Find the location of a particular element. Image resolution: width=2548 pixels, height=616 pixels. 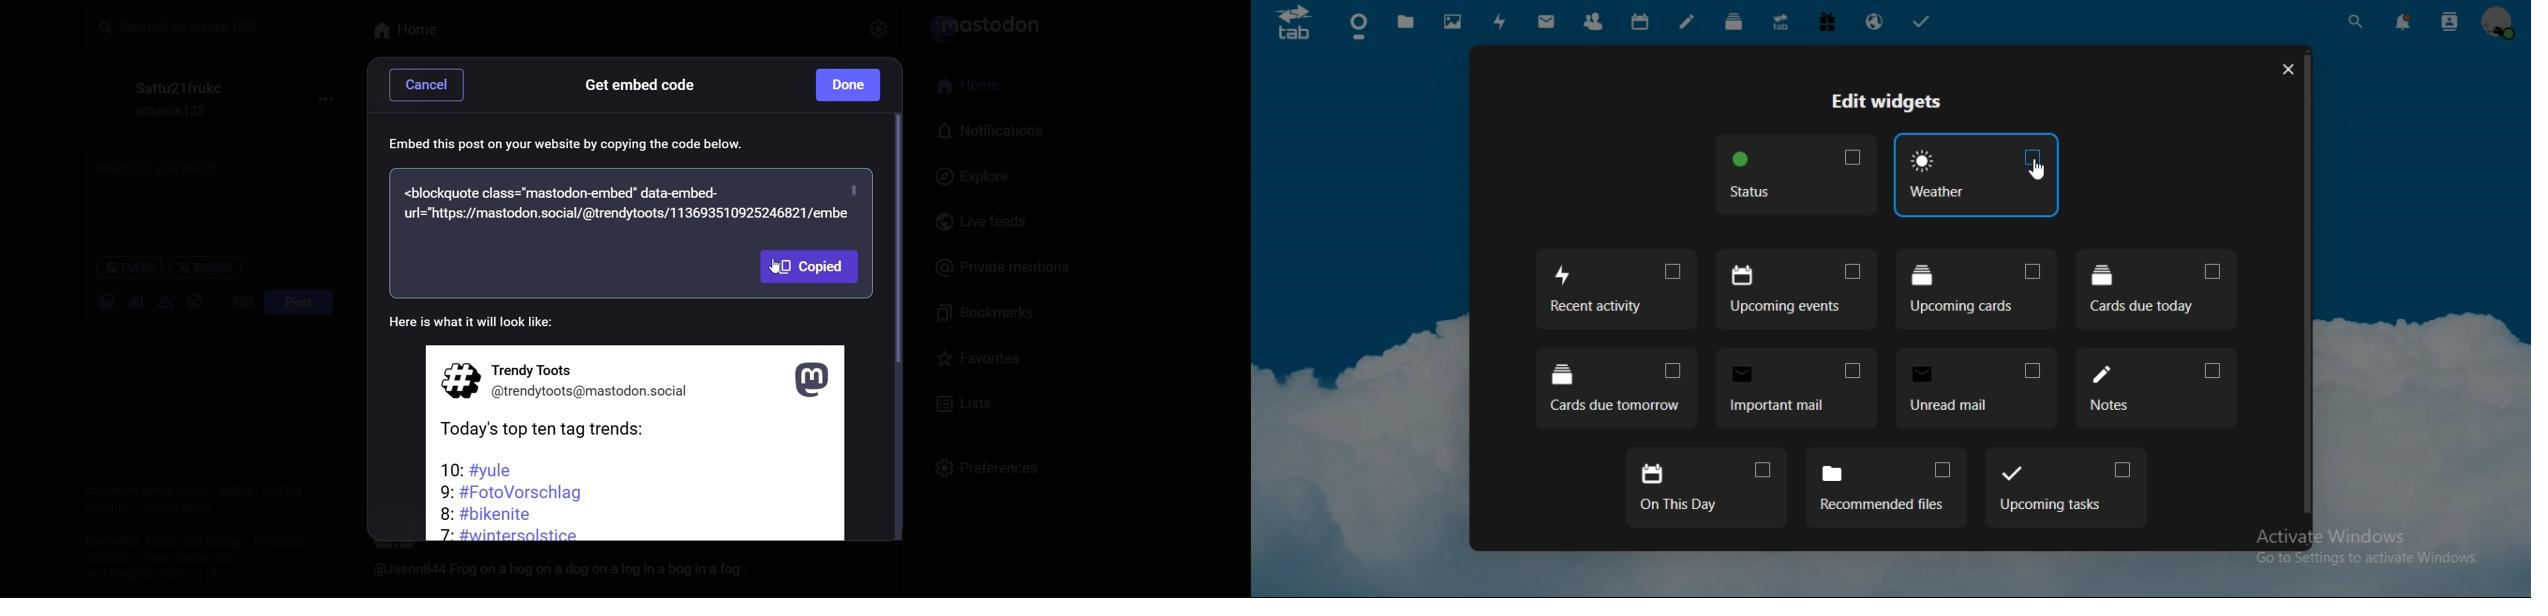

dashboard is located at coordinates (1361, 27).